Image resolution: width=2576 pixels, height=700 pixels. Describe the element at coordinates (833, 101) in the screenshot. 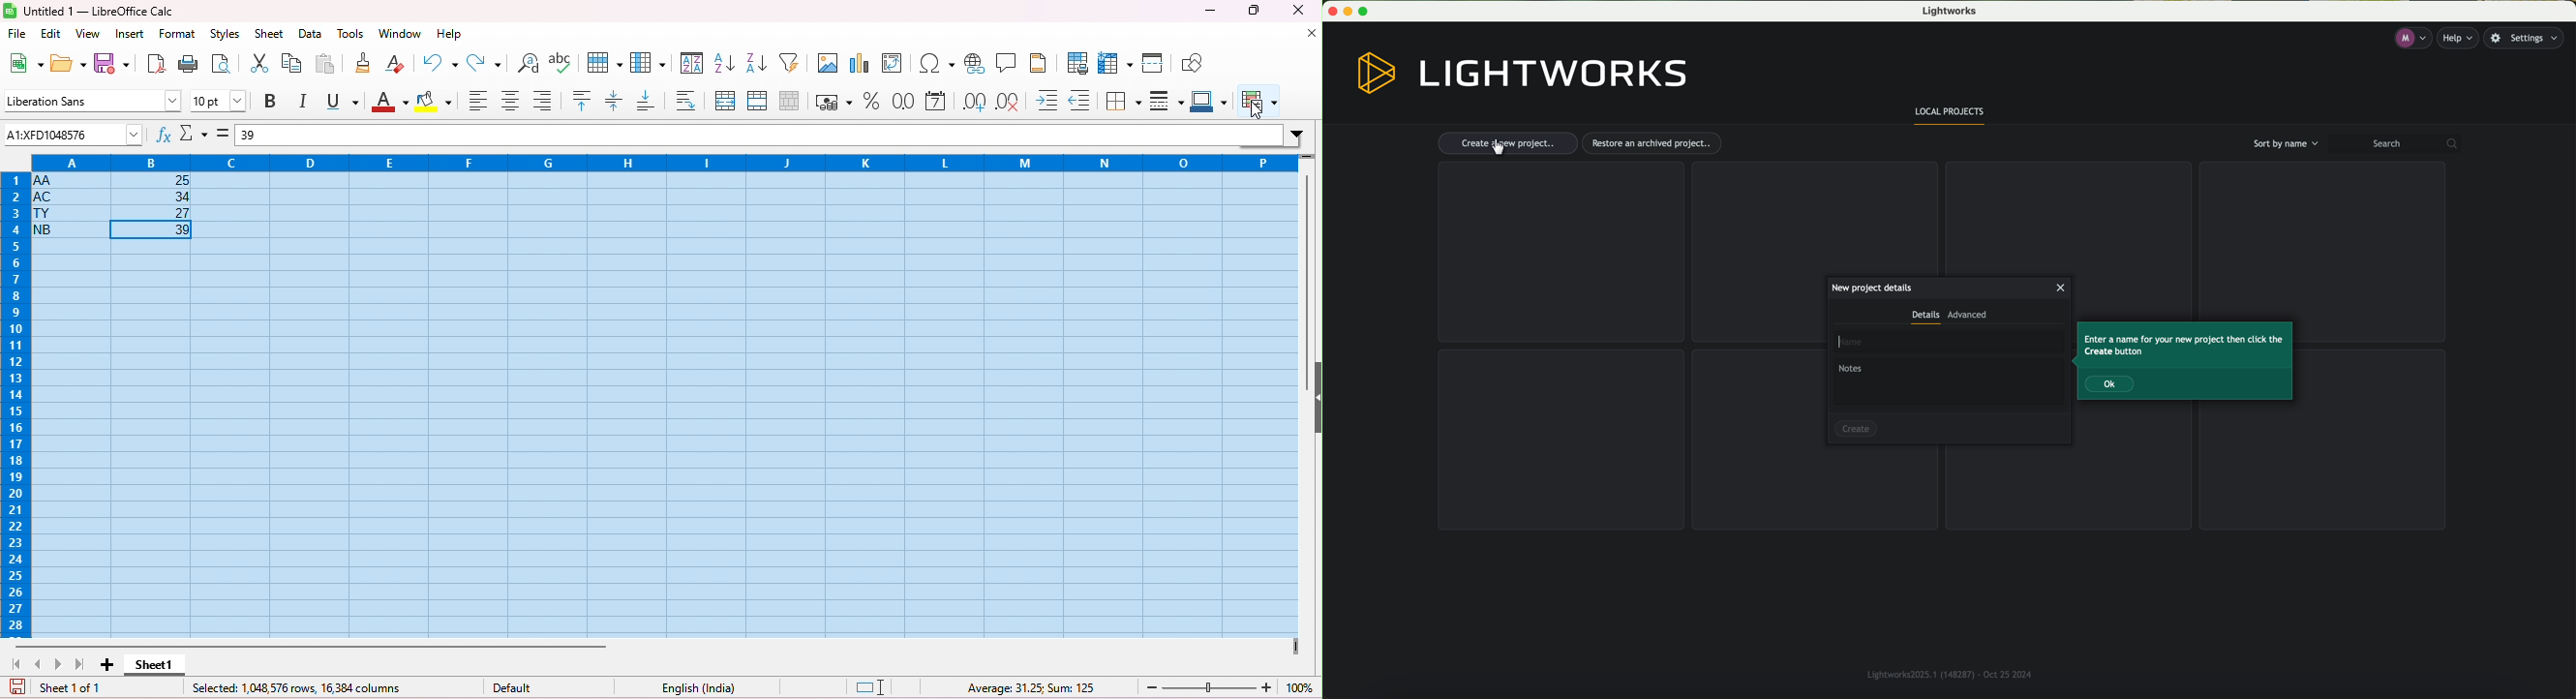

I see `format as currency` at that location.